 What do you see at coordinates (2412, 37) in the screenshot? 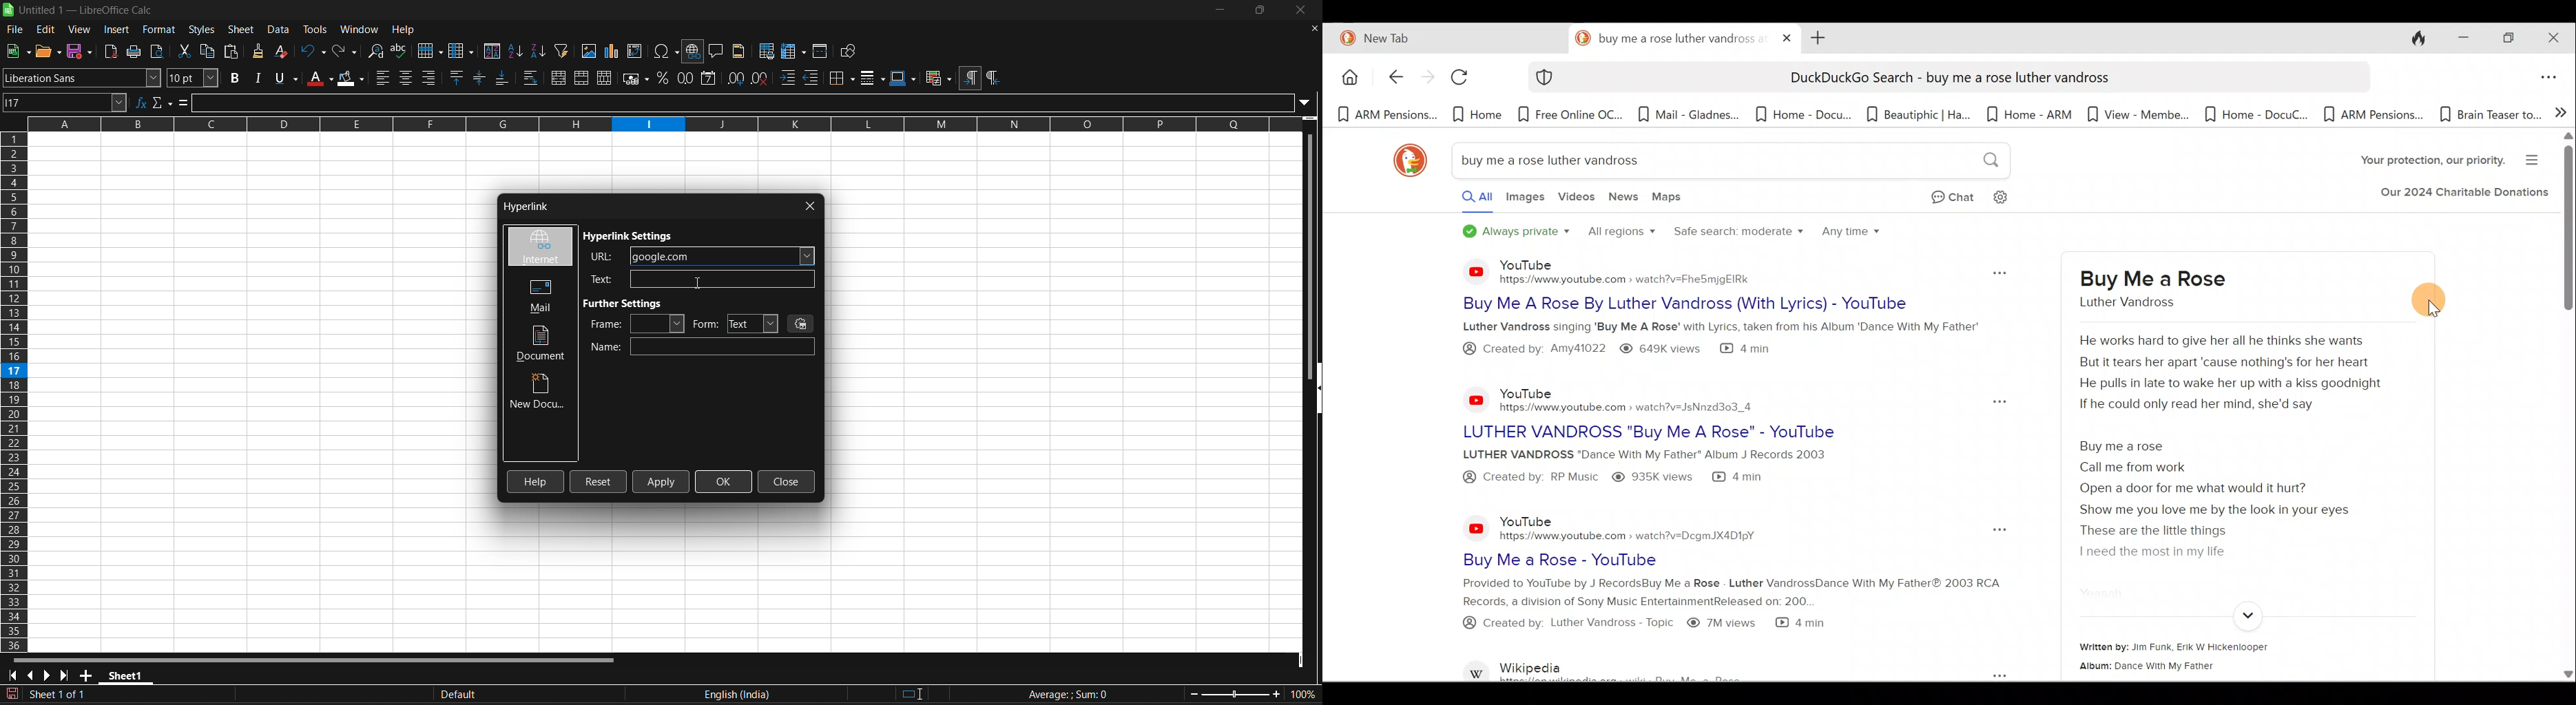
I see `Close tabs and clear data` at bounding box center [2412, 37].